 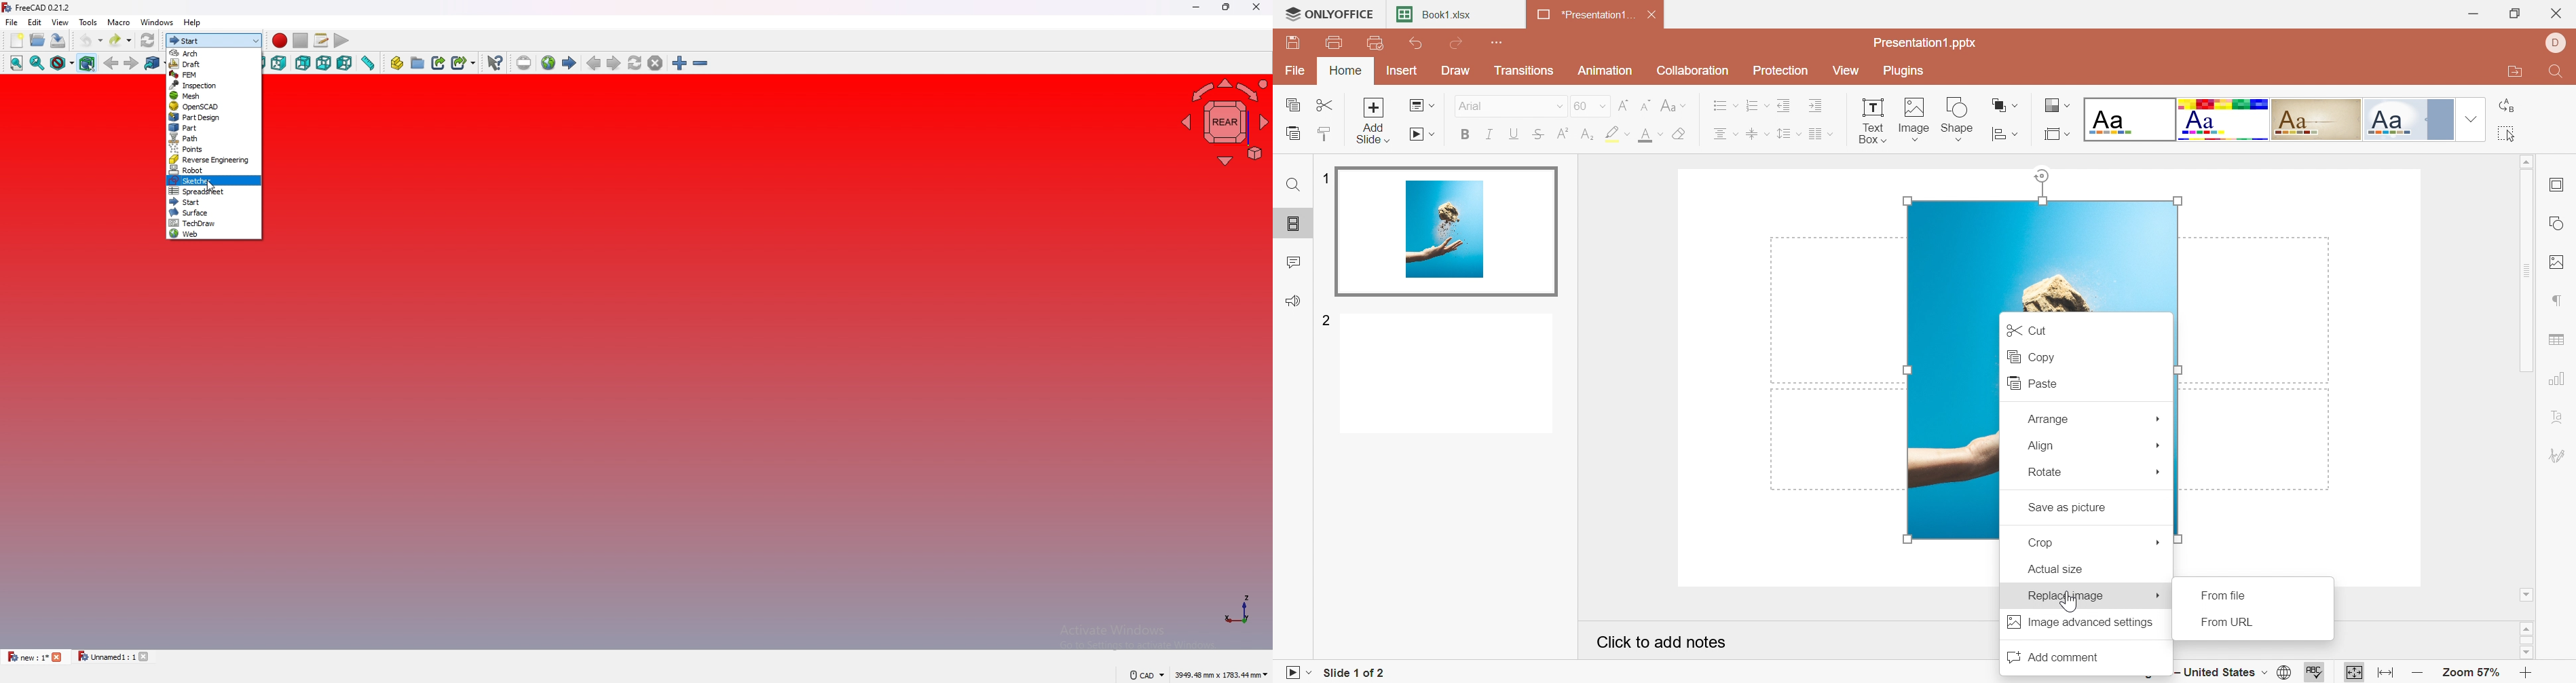 What do you see at coordinates (2045, 472) in the screenshot?
I see `Rotate` at bounding box center [2045, 472].